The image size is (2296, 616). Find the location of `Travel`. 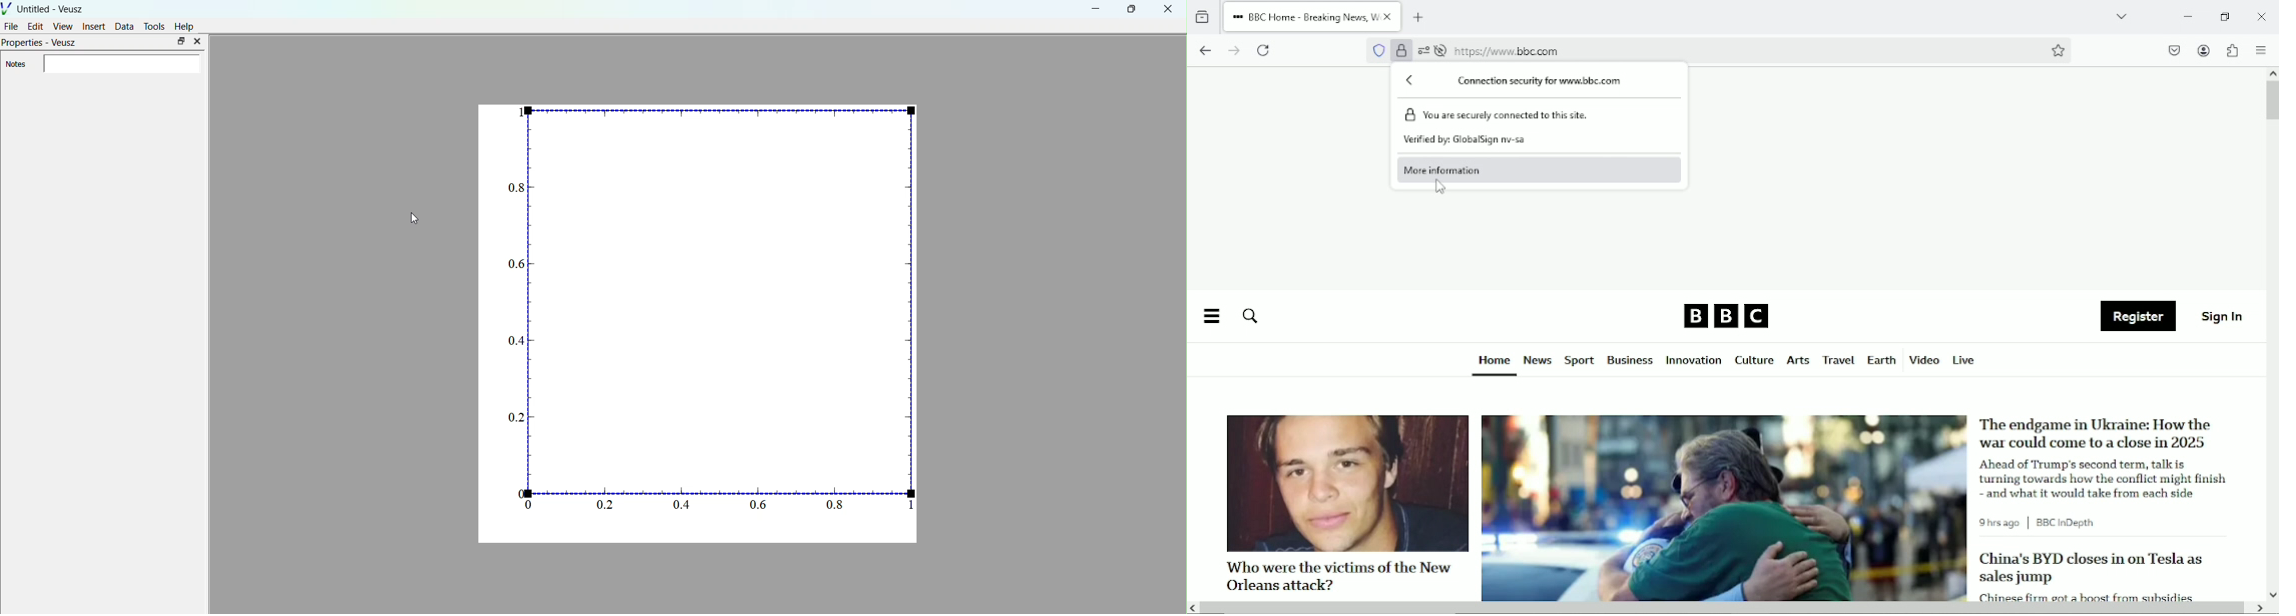

Travel is located at coordinates (1836, 360).